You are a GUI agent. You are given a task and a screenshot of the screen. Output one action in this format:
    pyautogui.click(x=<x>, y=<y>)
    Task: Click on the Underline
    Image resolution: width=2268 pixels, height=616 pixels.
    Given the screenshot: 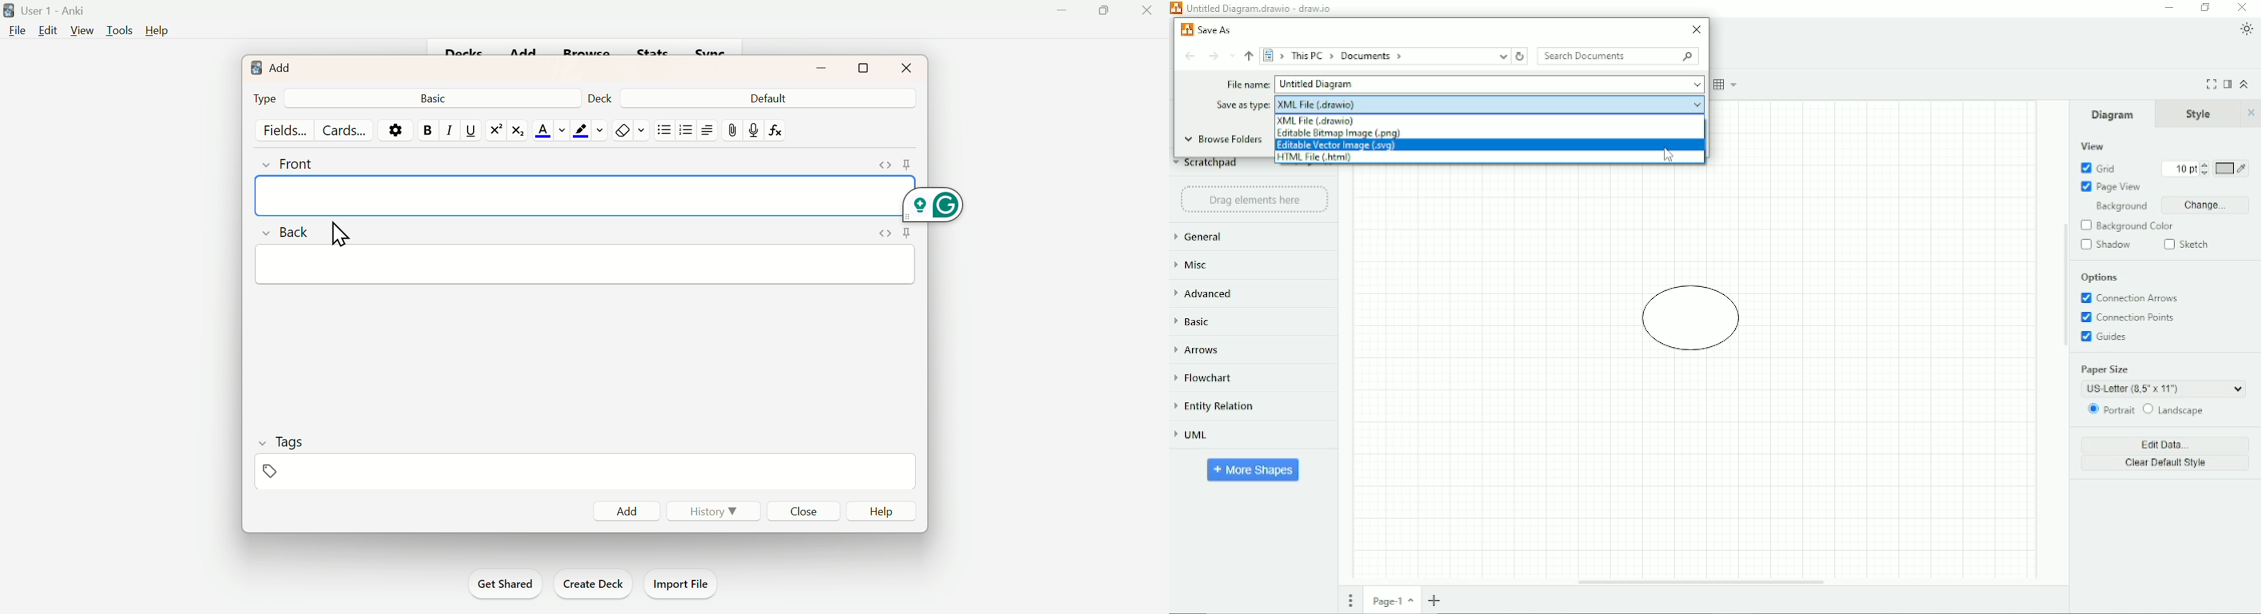 What is the action you would take?
    pyautogui.click(x=470, y=131)
    